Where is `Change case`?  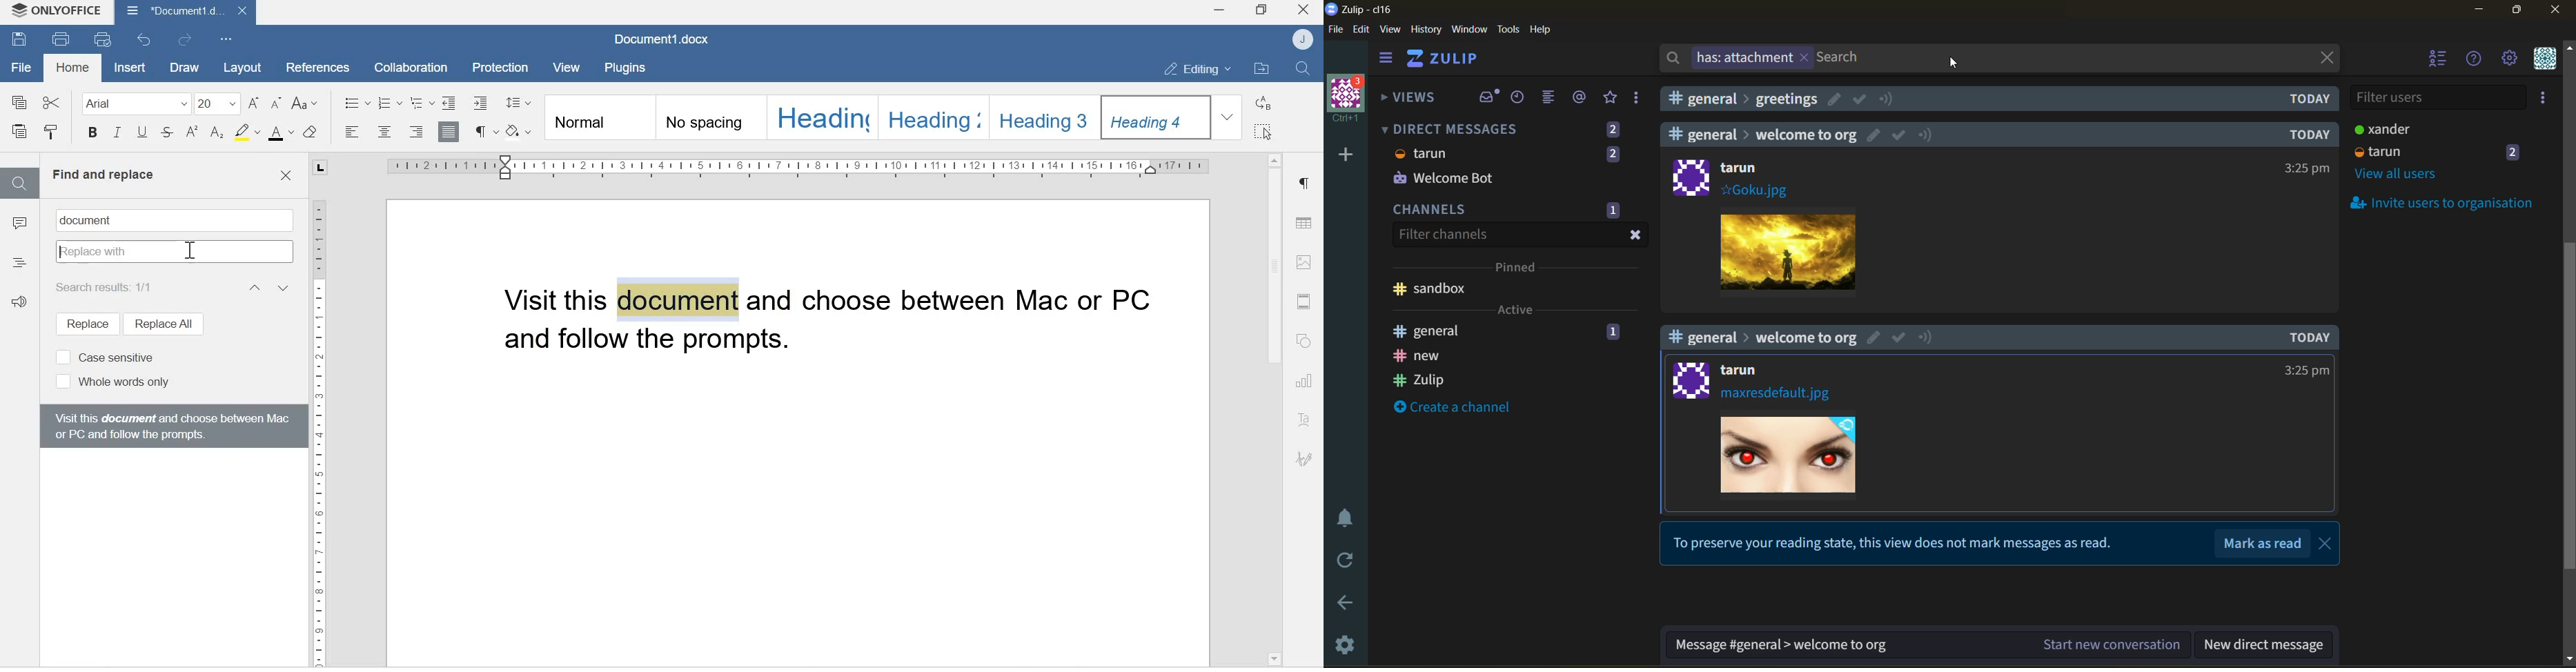
Change case is located at coordinates (307, 104).